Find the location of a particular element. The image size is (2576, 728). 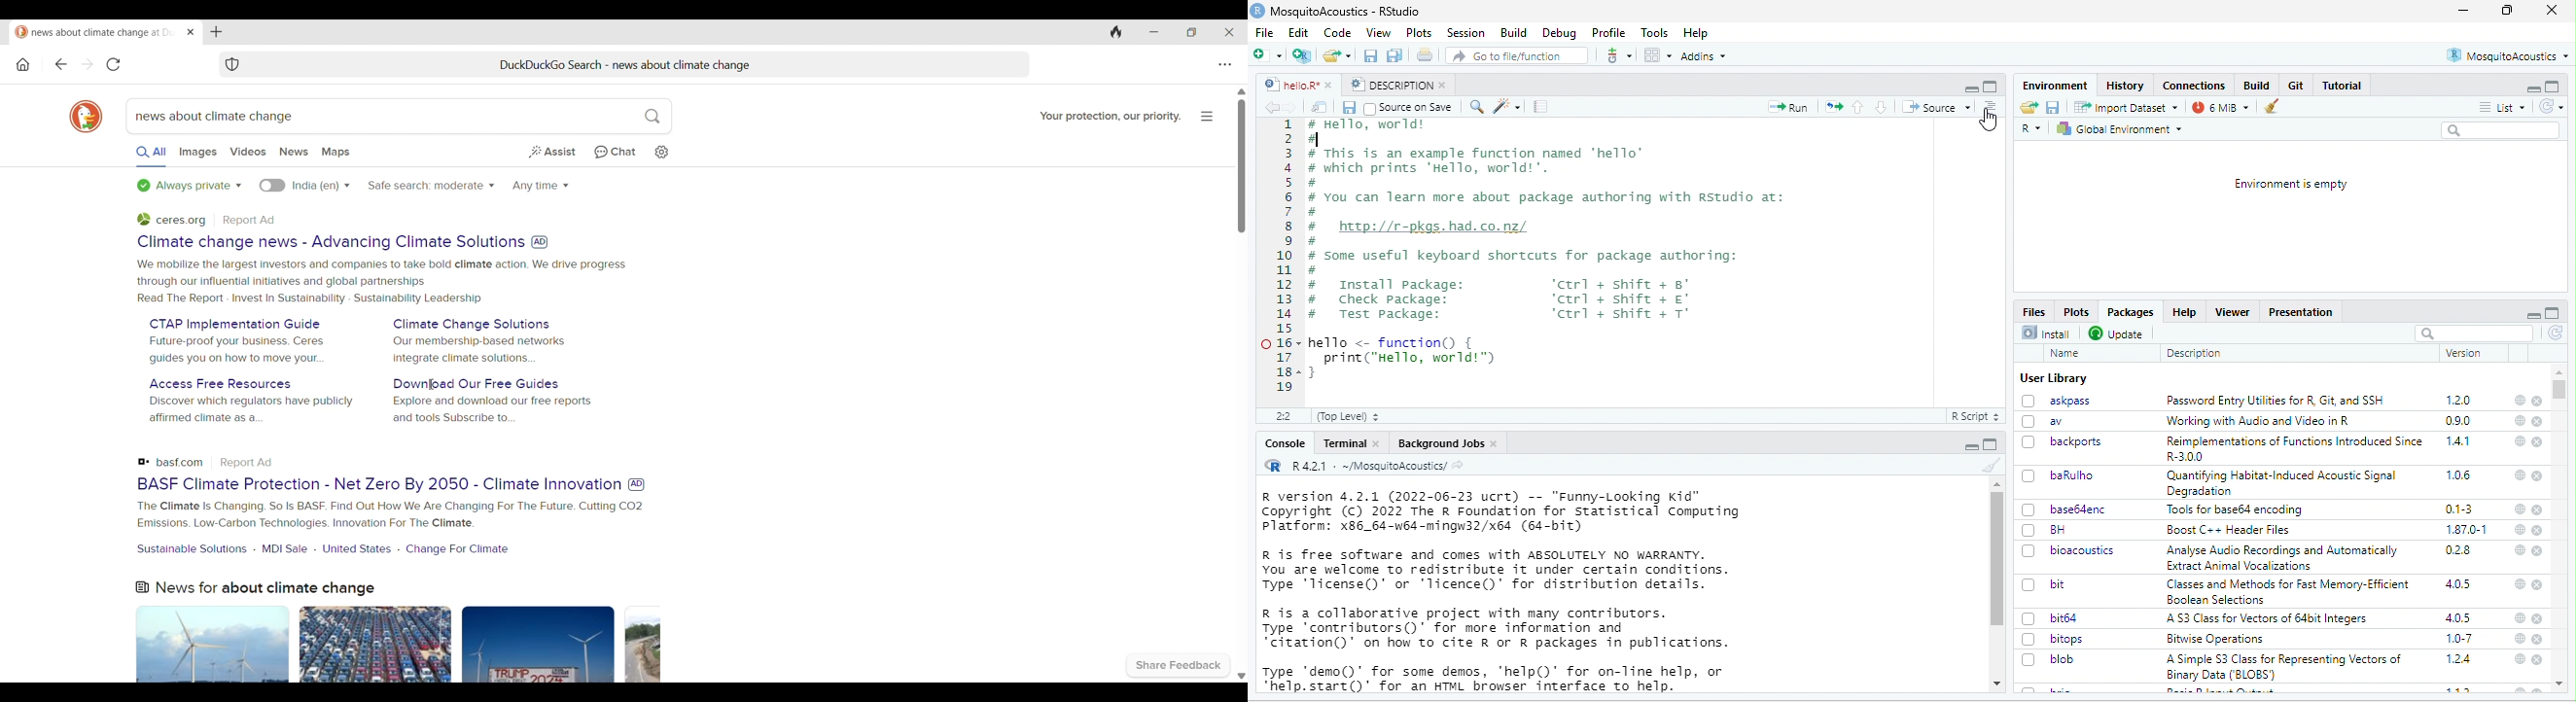

full screen is located at coordinates (1991, 87).